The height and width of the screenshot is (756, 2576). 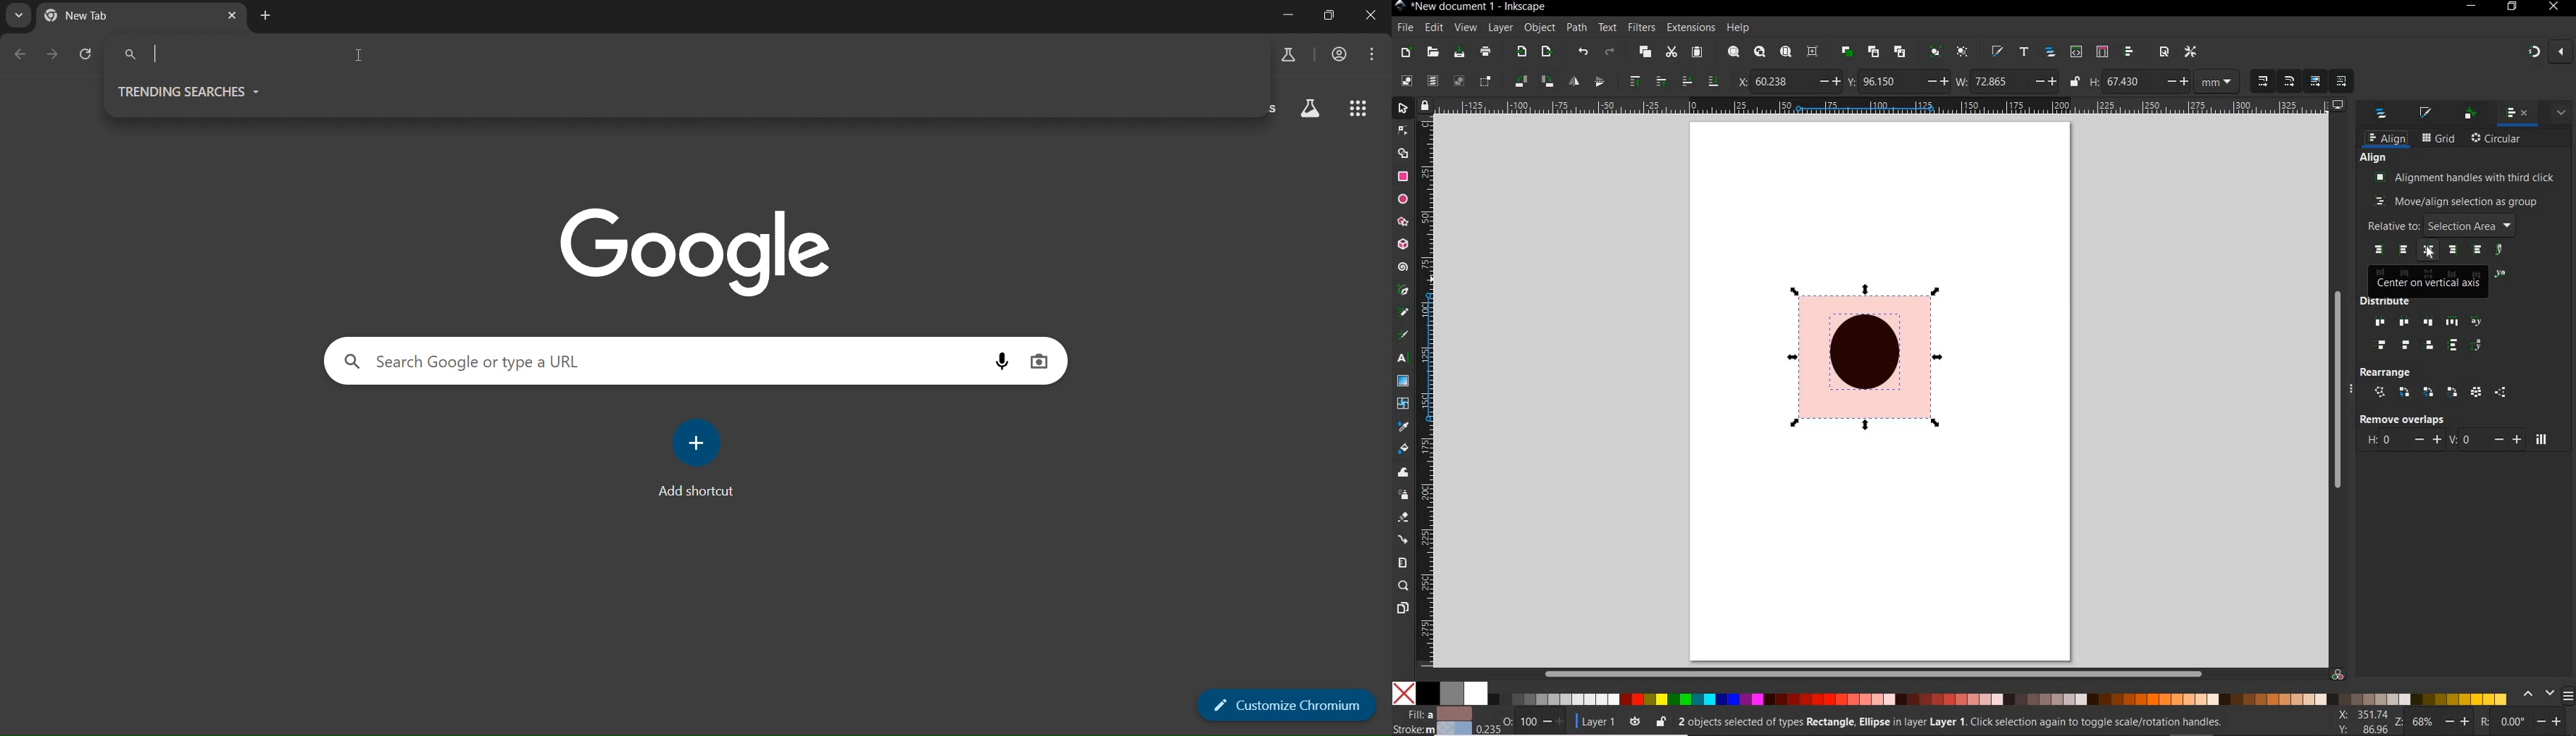 What do you see at coordinates (2430, 323) in the screenshot?
I see `EVEN RIGHT EDGES` at bounding box center [2430, 323].